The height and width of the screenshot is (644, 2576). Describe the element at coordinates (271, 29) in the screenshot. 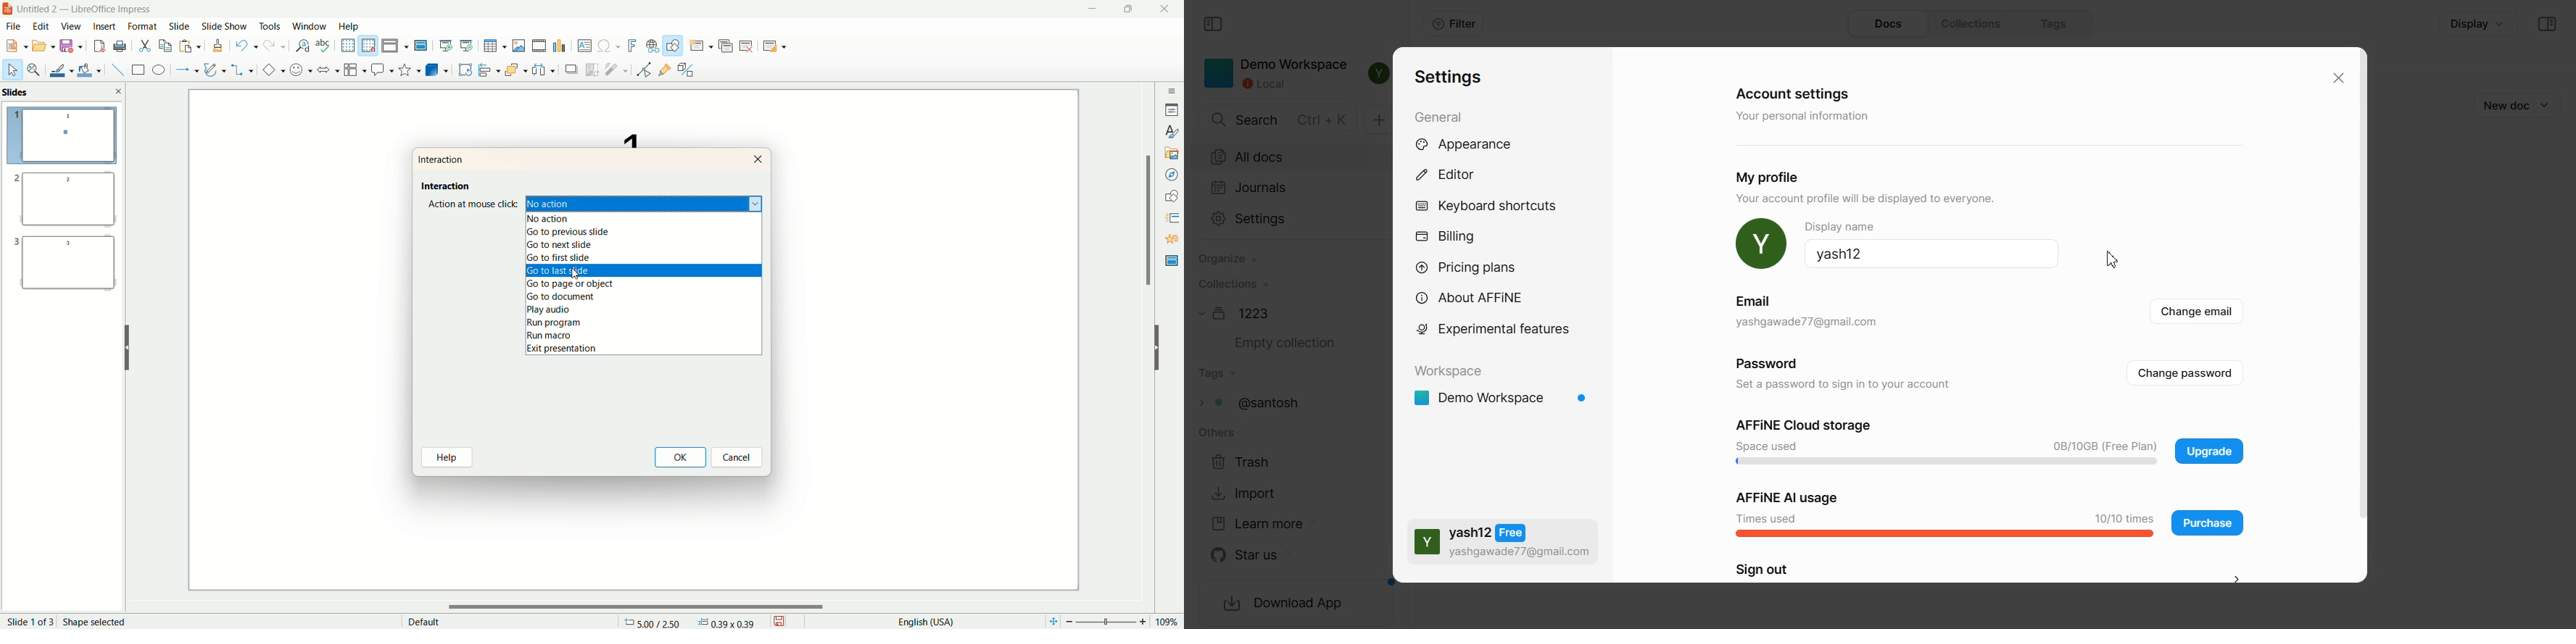

I see `tools` at that location.